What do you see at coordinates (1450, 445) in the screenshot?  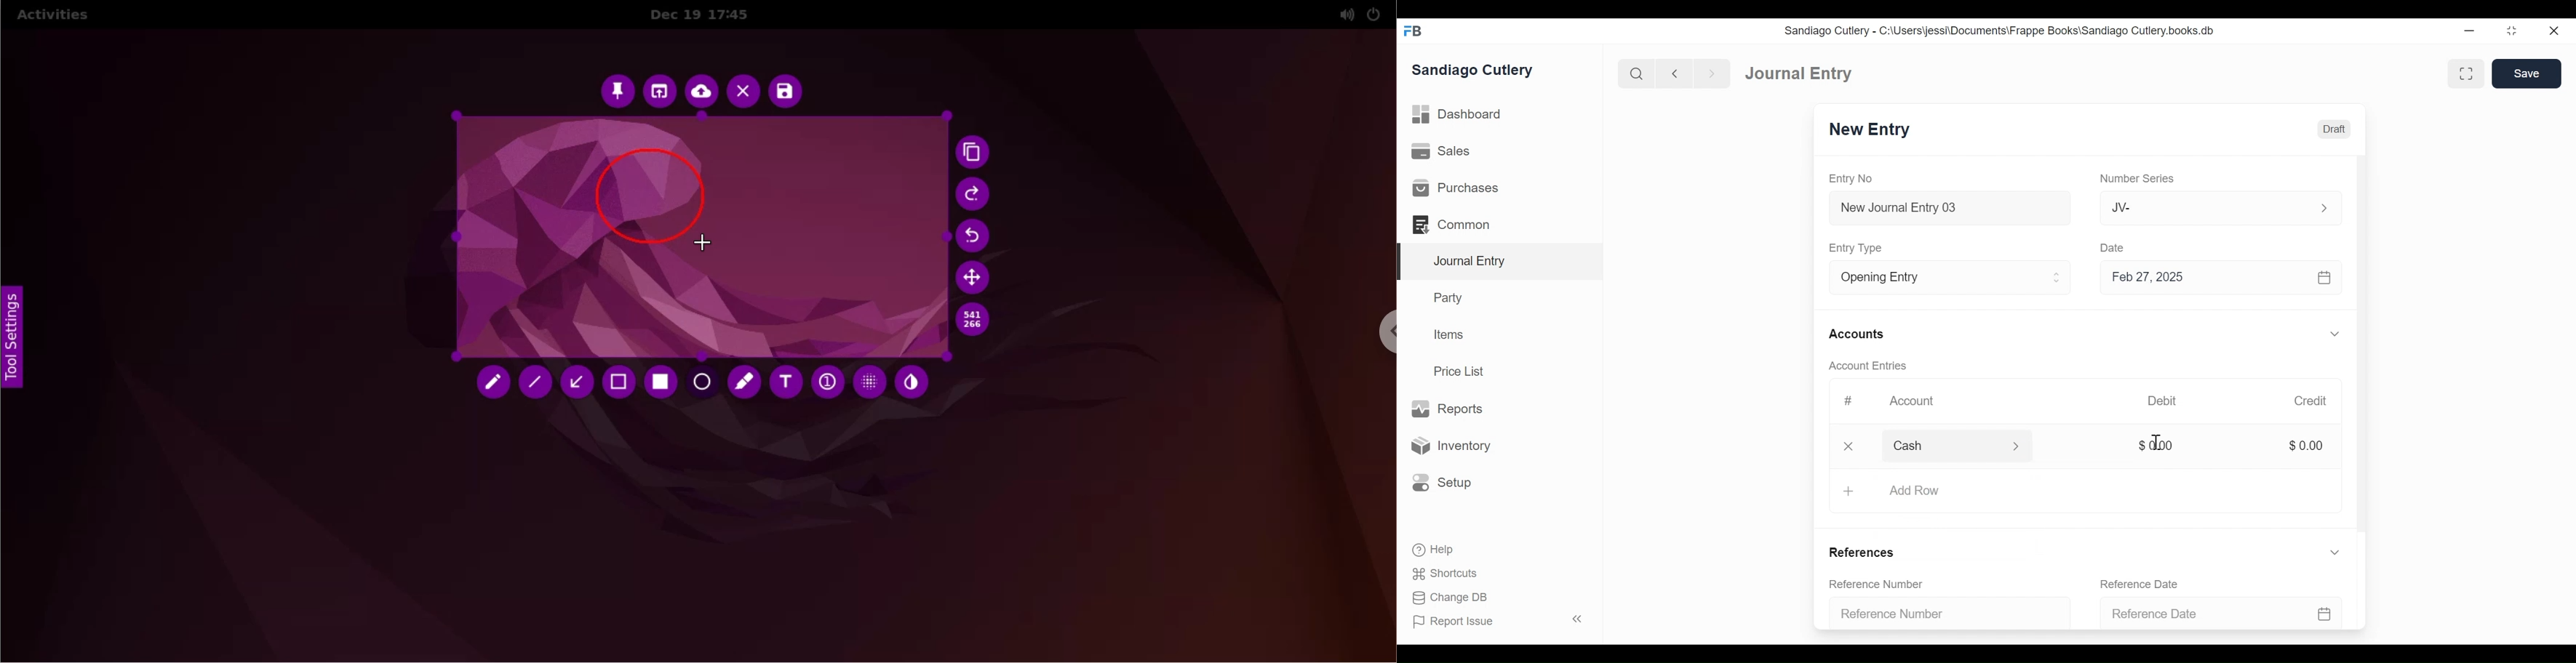 I see `Inventory` at bounding box center [1450, 445].